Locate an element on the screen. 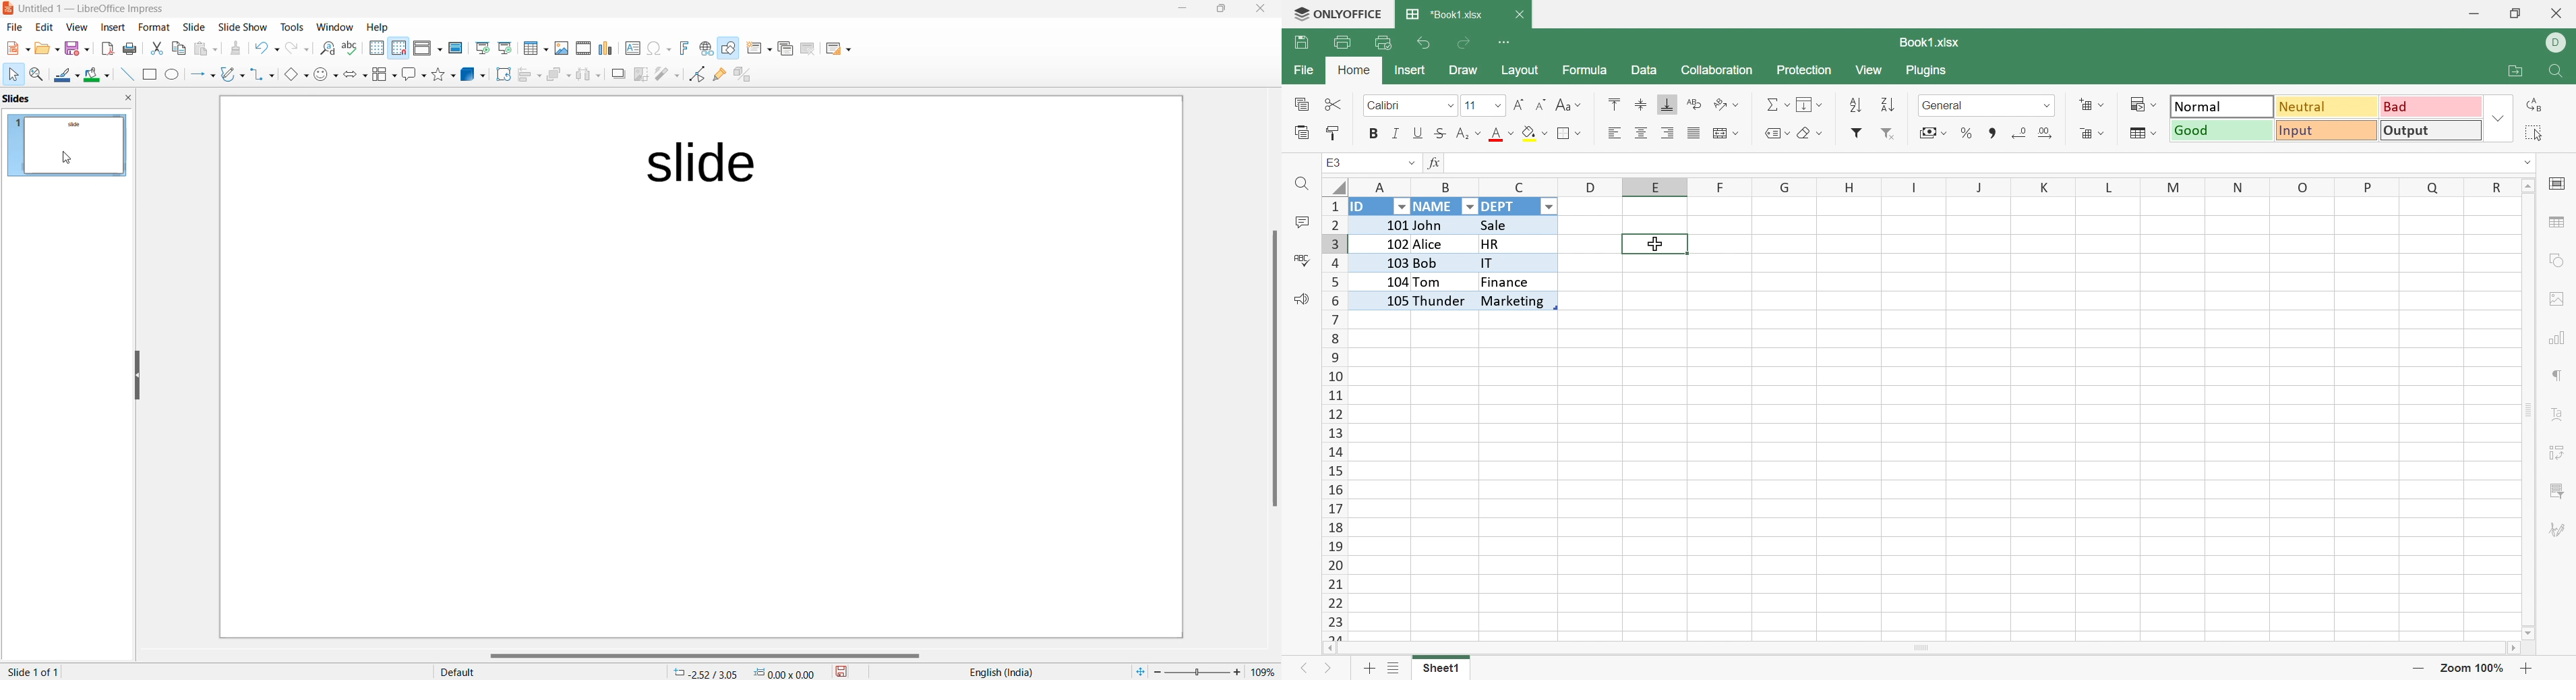 The height and width of the screenshot is (700, 2576). save option is located at coordinates (77, 49).